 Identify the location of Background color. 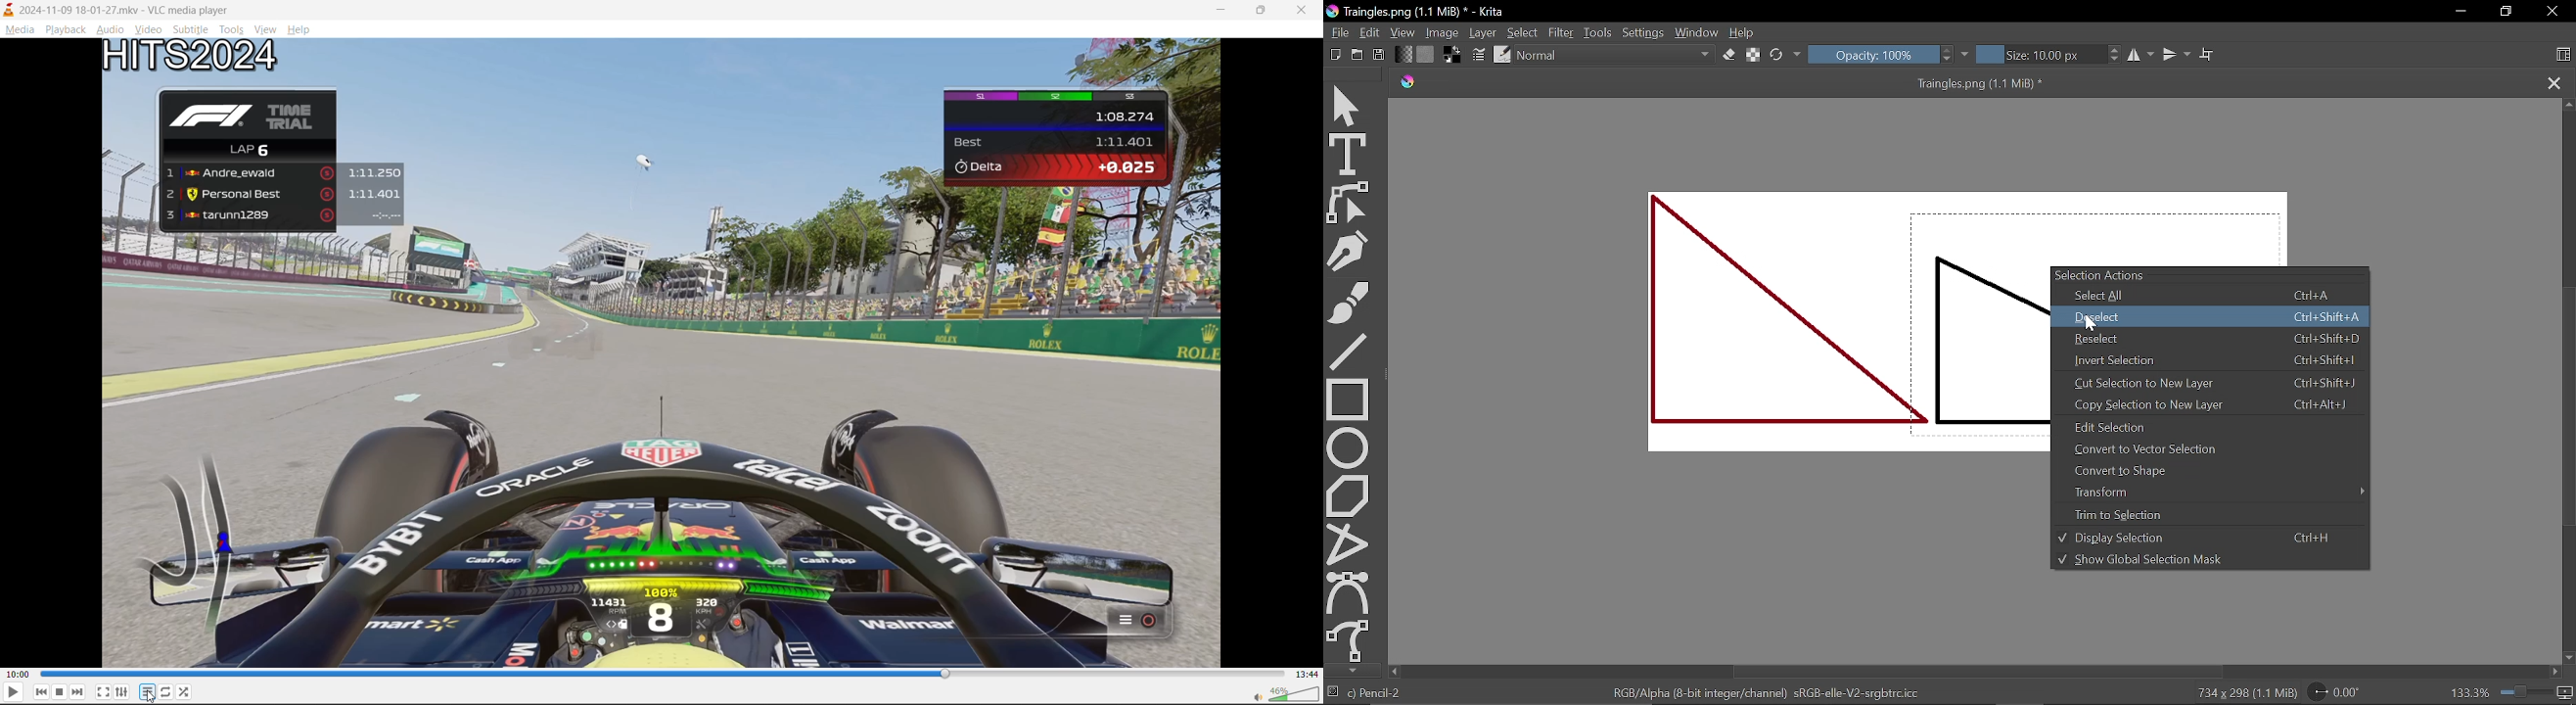
(1452, 55).